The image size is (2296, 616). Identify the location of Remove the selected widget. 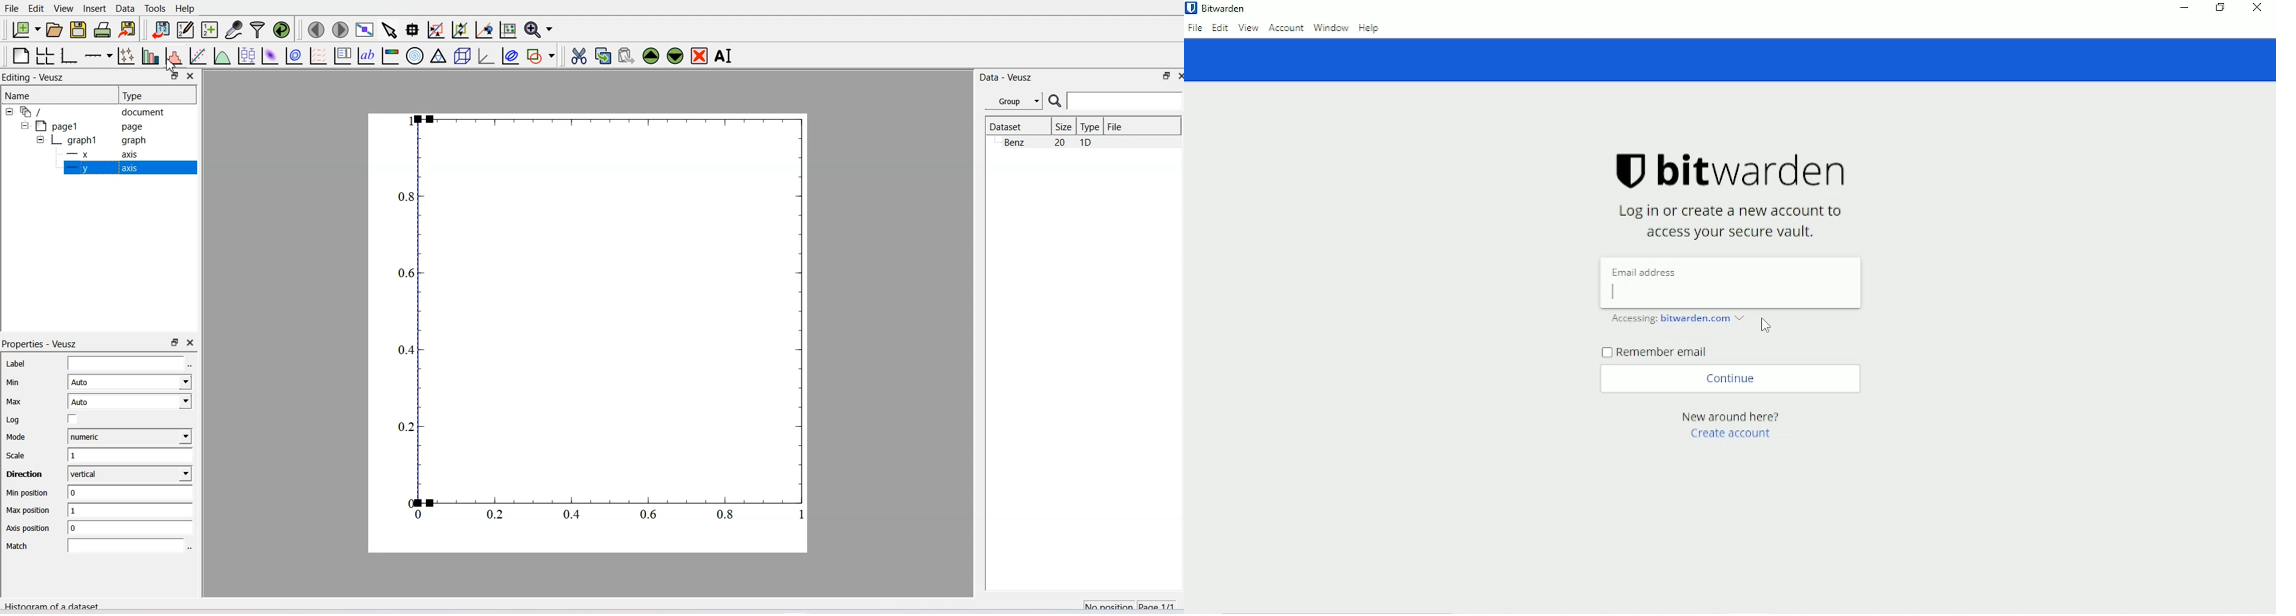
(699, 56).